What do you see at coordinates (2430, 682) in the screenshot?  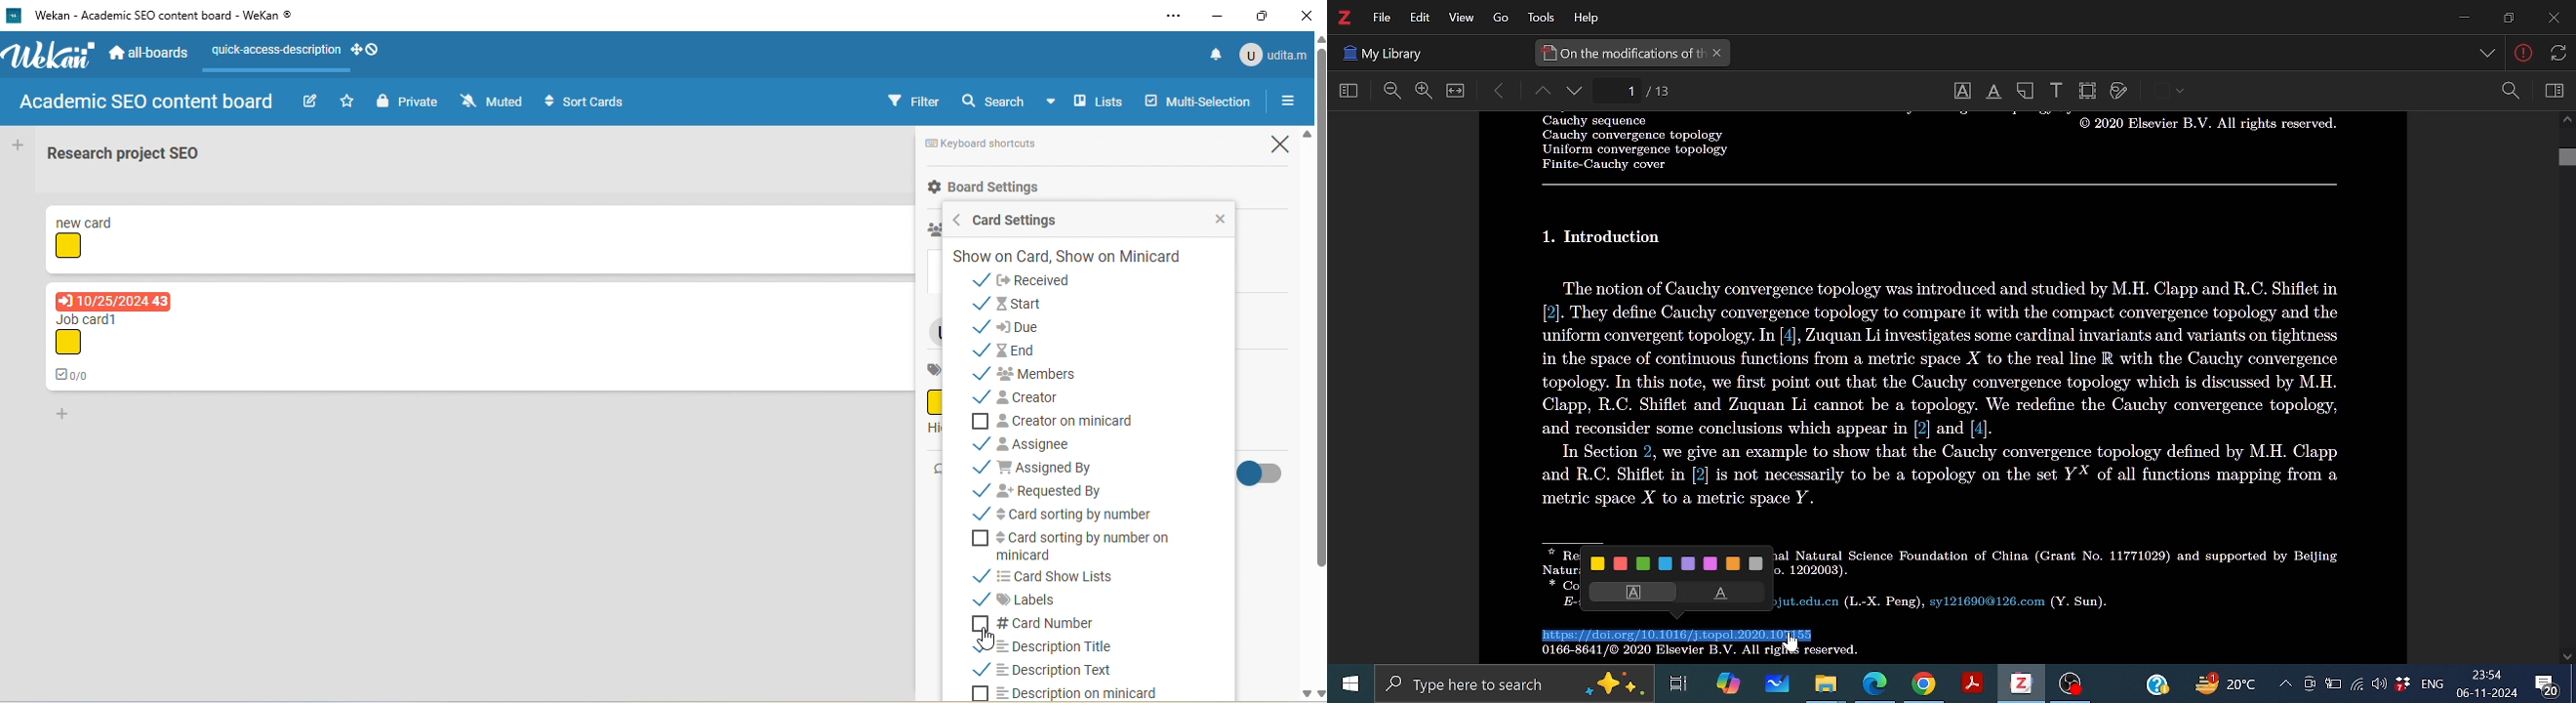 I see `language` at bounding box center [2430, 682].